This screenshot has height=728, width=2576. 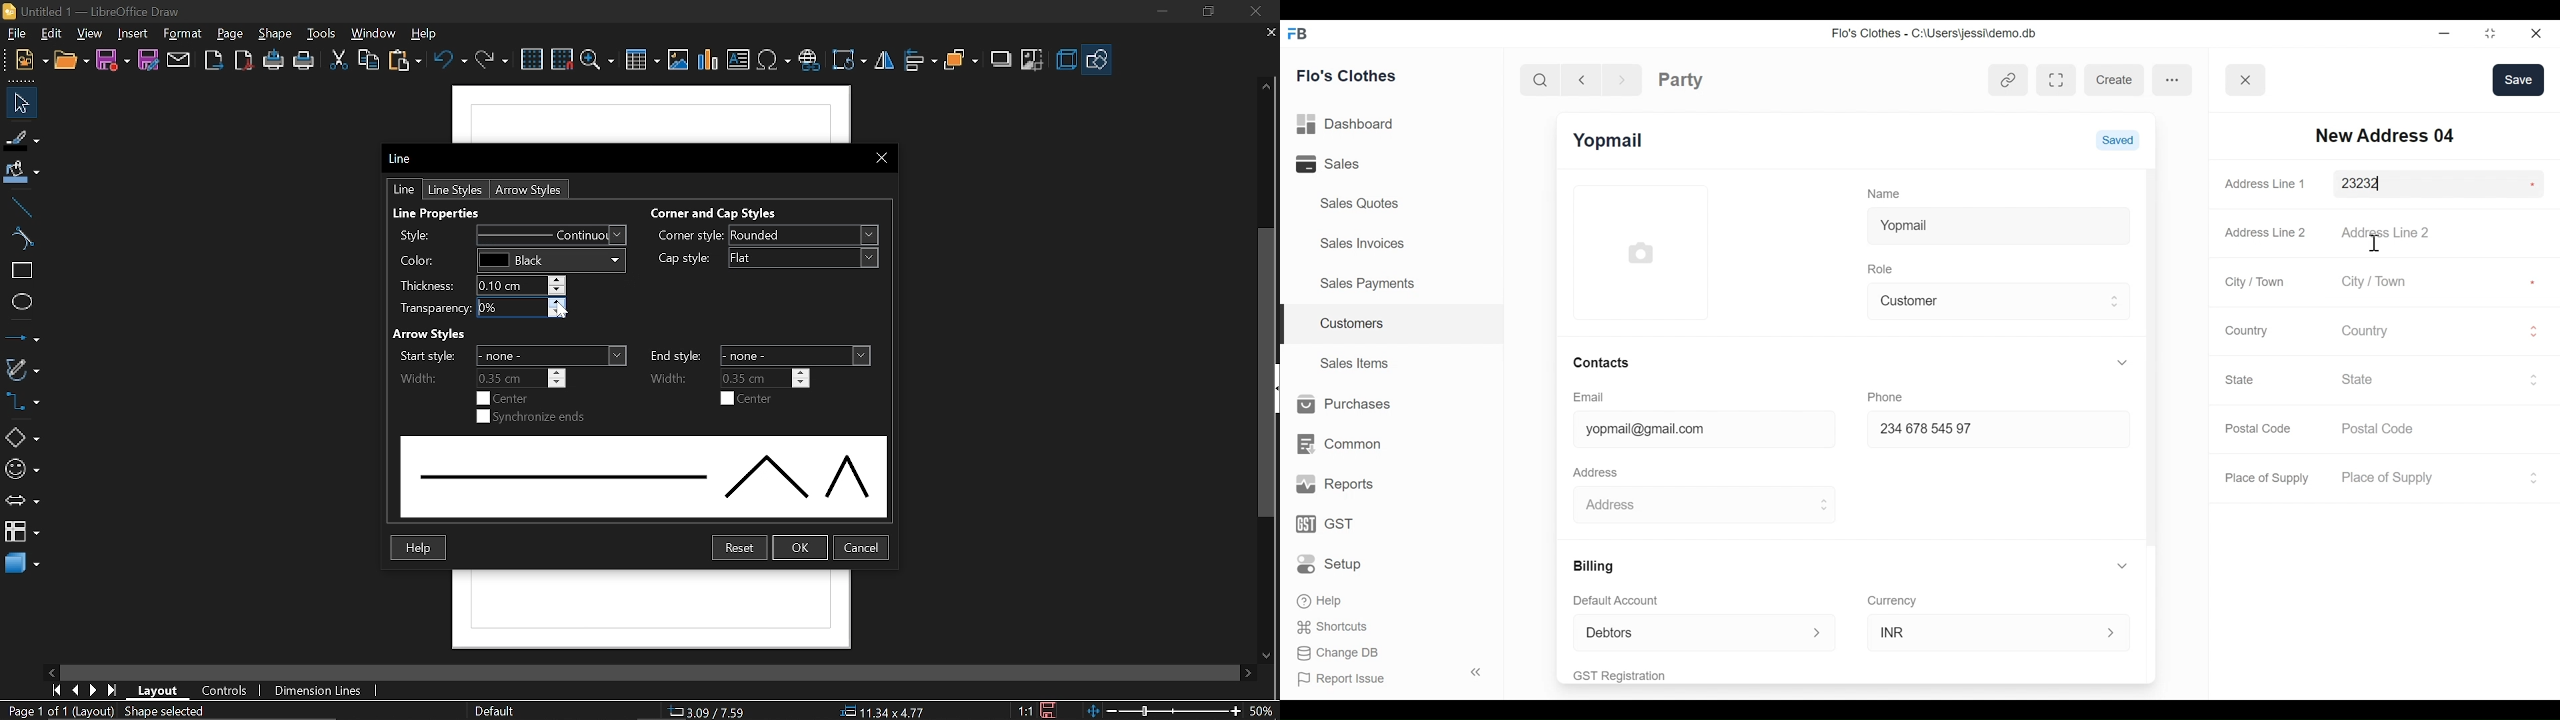 What do you see at coordinates (339, 62) in the screenshot?
I see `cut` at bounding box center [339, 62].